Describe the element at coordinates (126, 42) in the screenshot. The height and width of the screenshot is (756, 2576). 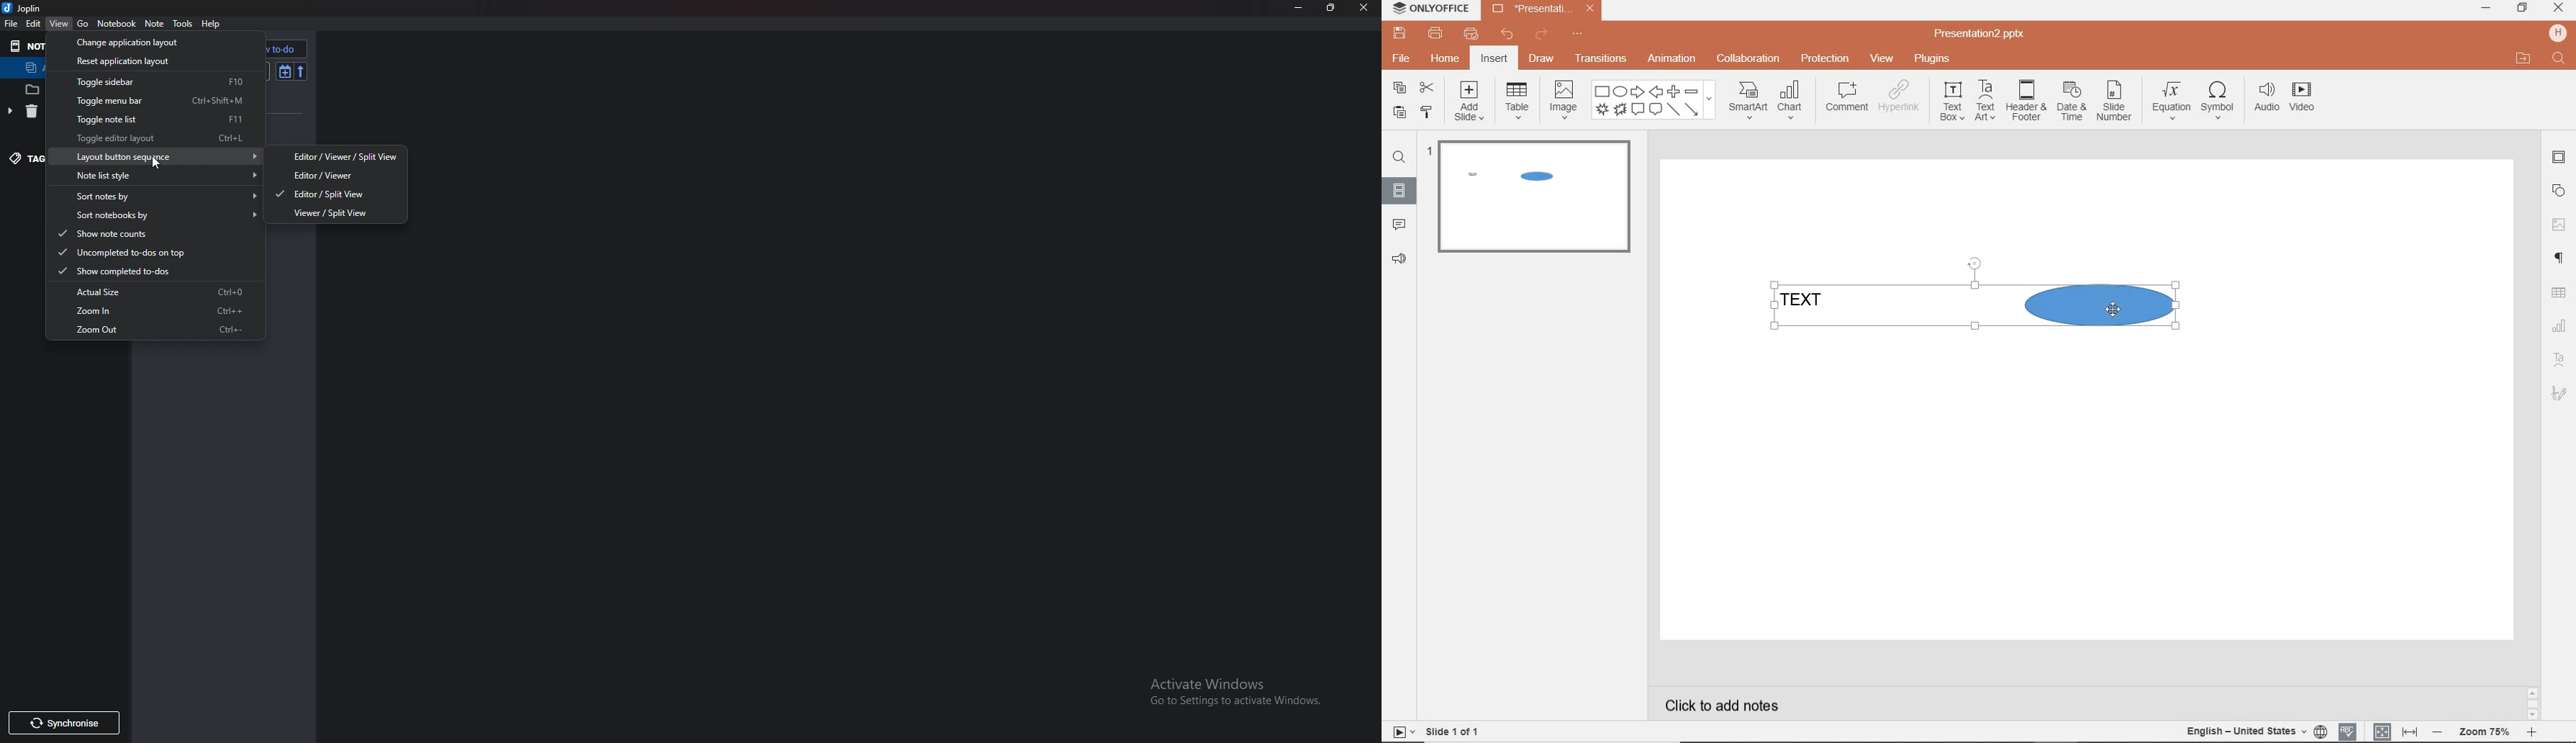
I see `‘Change application layout` at that location.